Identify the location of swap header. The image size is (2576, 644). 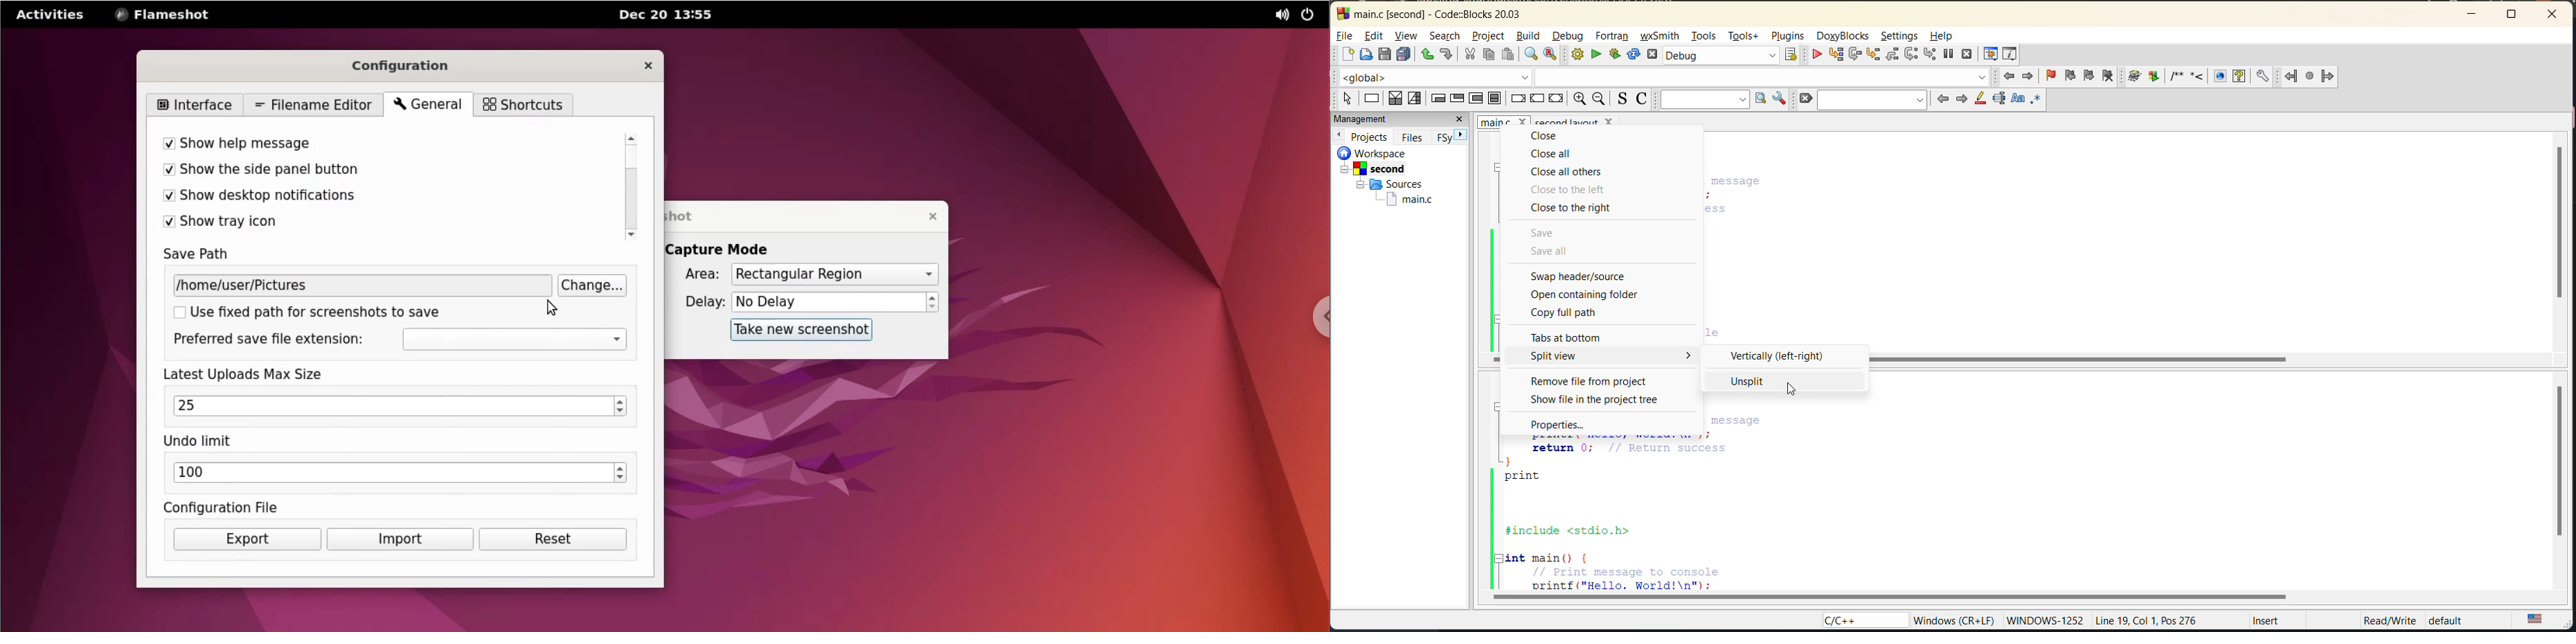
(1585, 277).